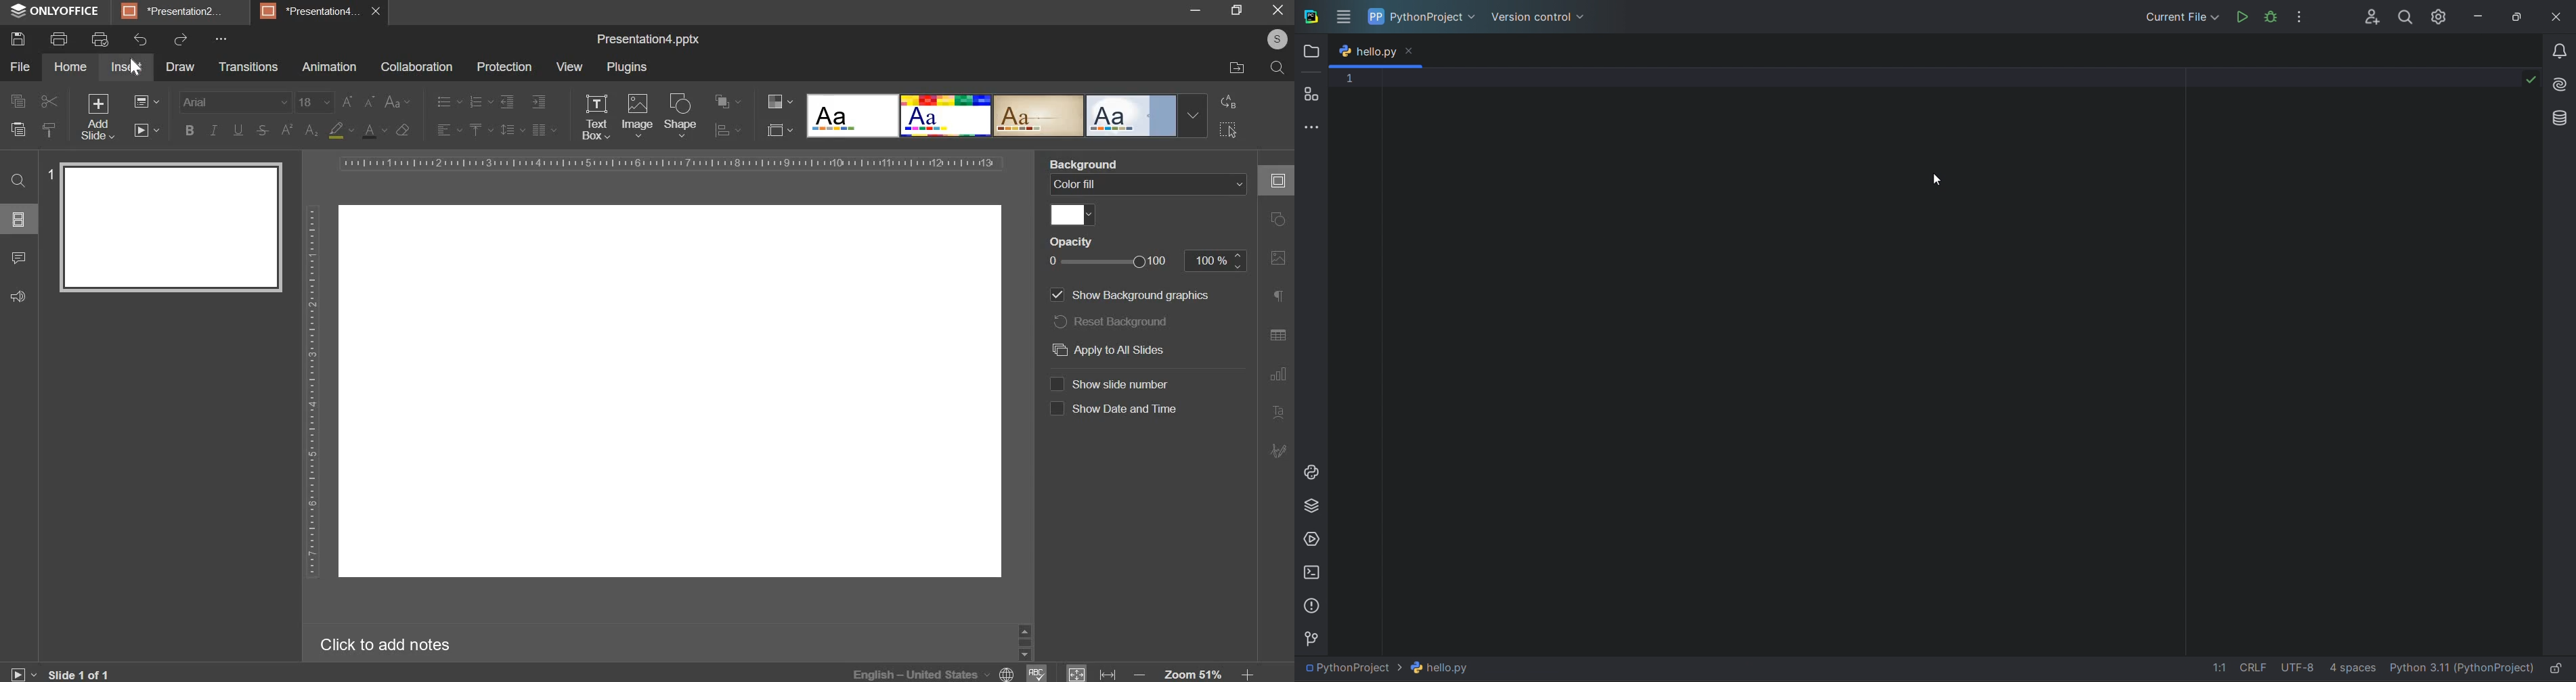  Describe the element at coordinates (727, 129) in the screenshot. I see `align shape` at that location.